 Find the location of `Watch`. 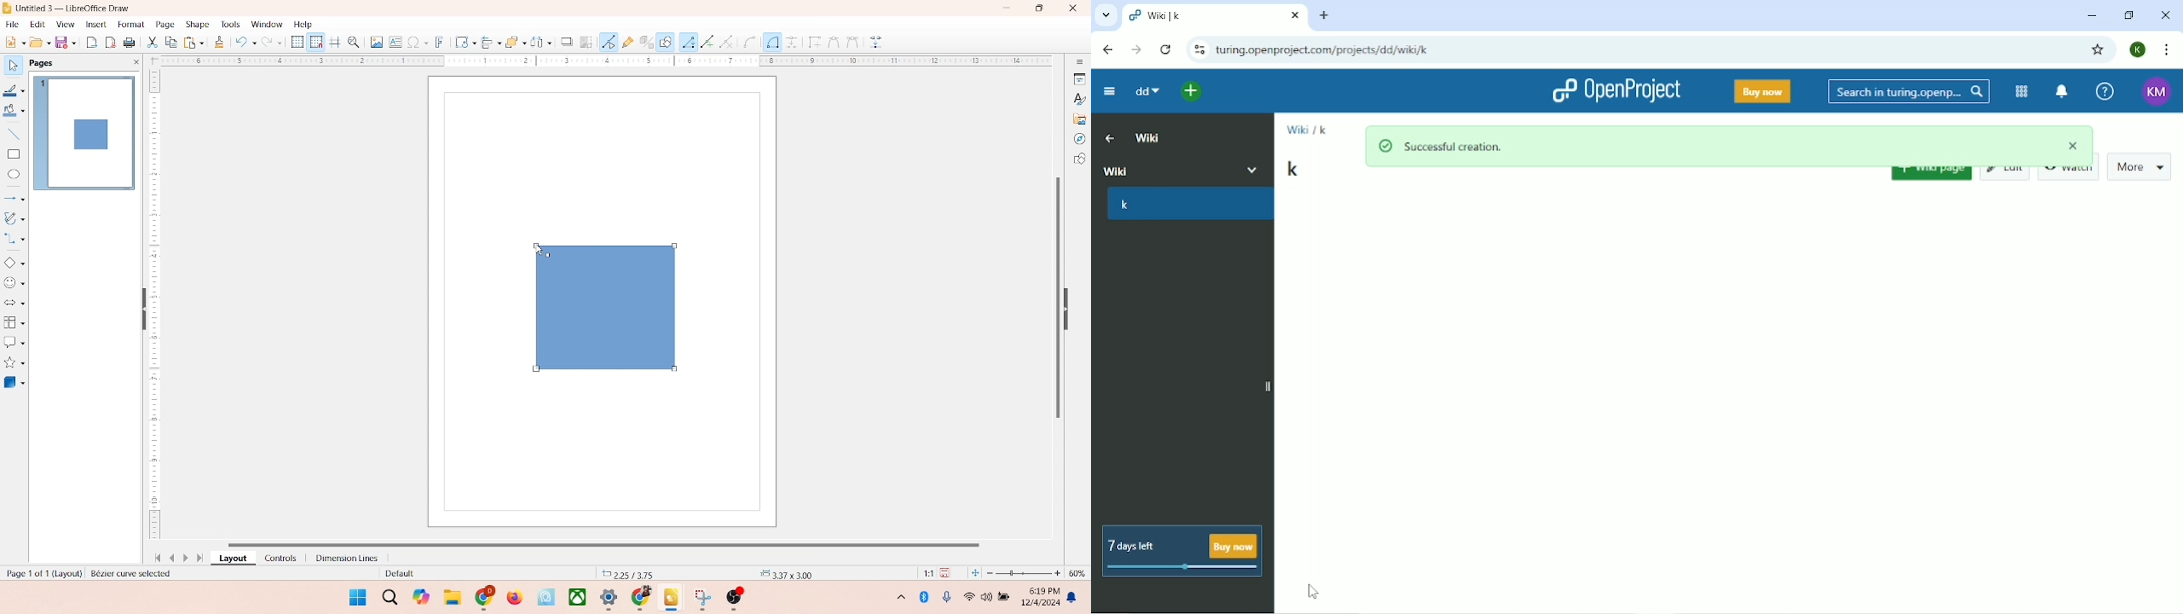

Watch is located at coordinates (2070, 171).